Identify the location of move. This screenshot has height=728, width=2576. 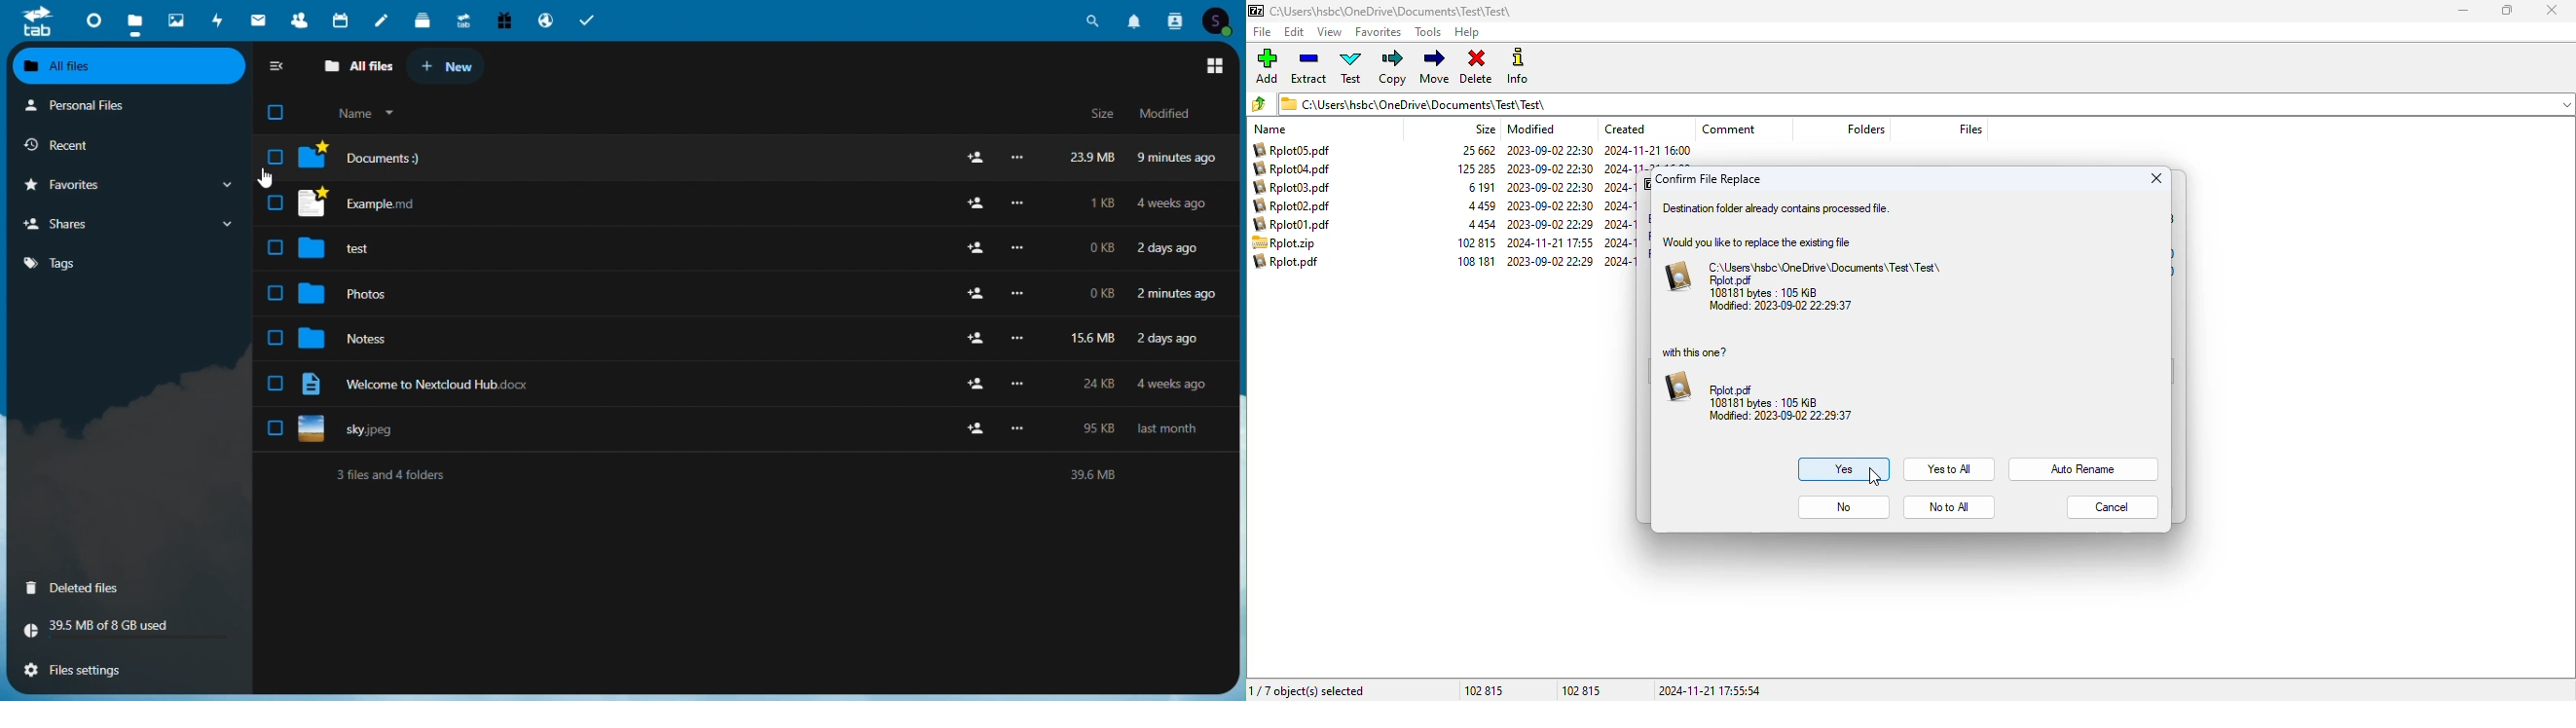
(1434, 66).